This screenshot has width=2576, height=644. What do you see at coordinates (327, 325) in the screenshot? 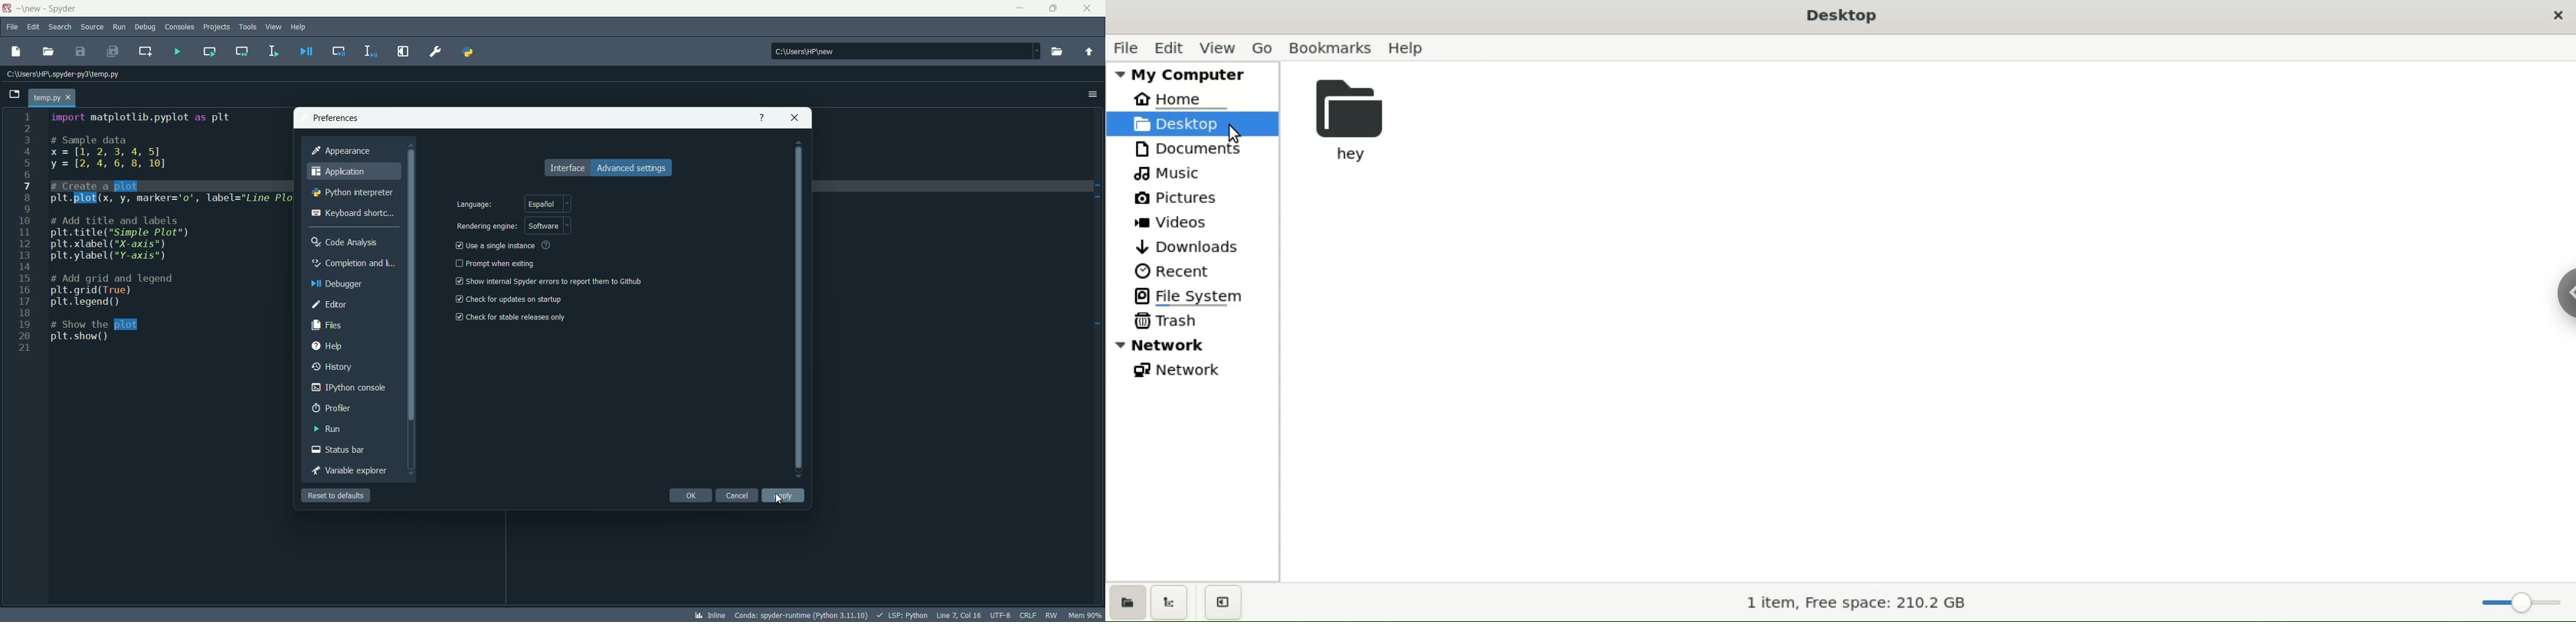
I see `files` at bounding box center [327, 325].